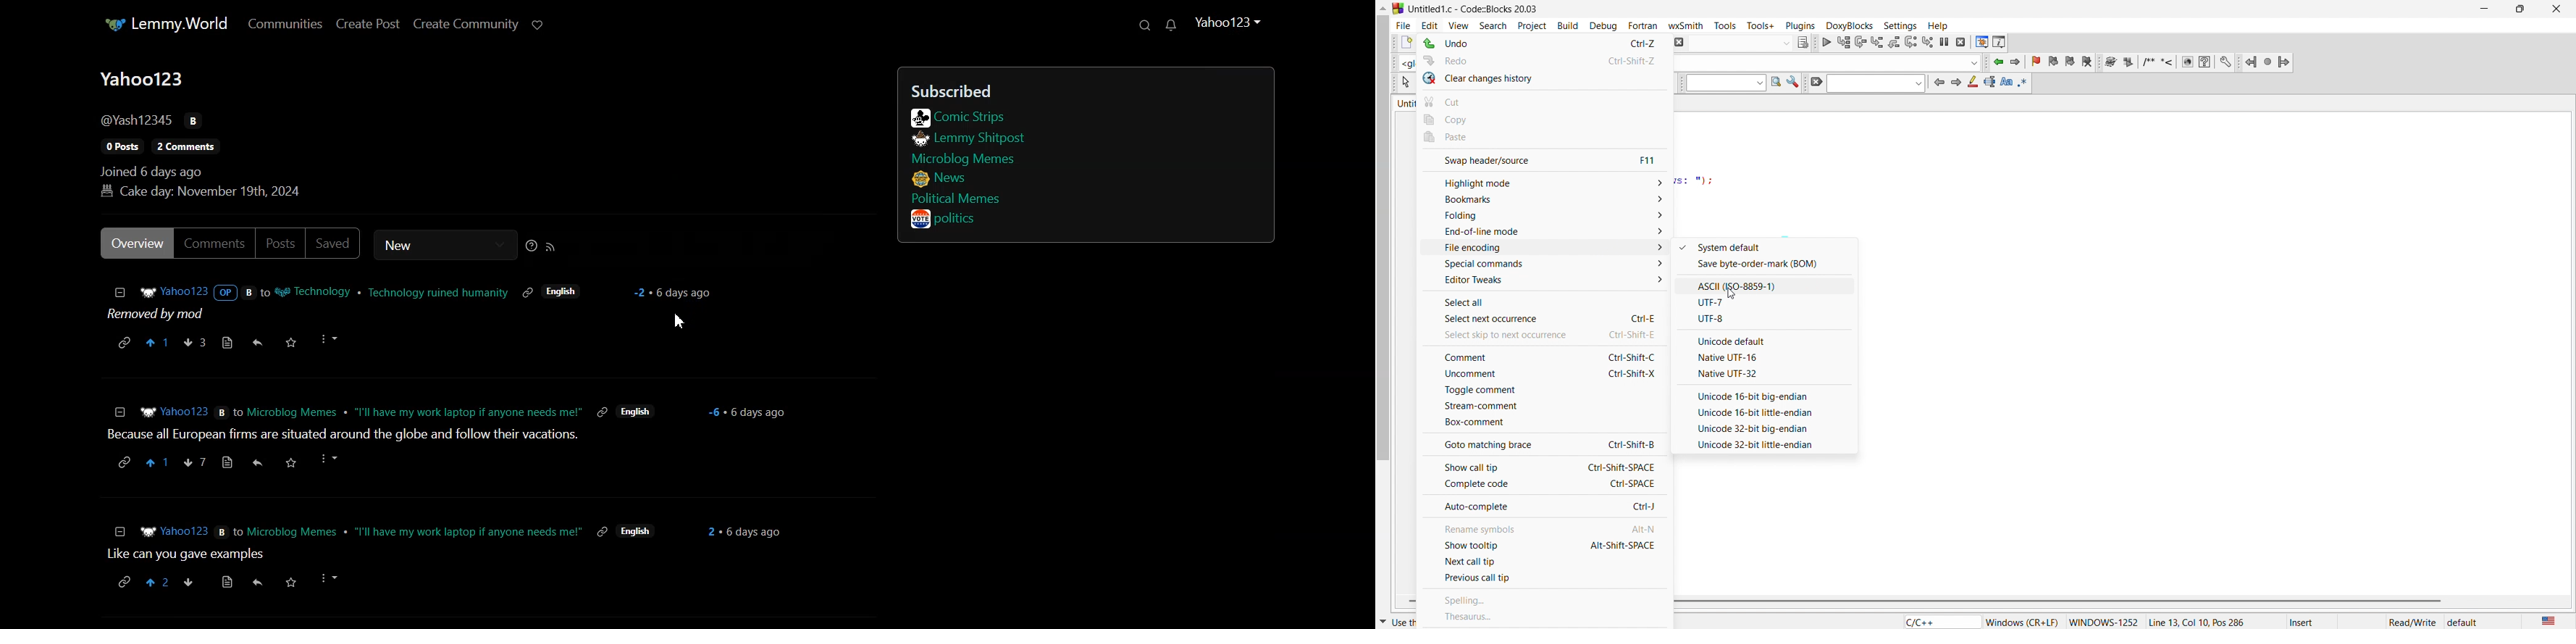 The width and height of the screenshot is (2576, 644). I want to click on Clear bookmark, so click(2086, 62).